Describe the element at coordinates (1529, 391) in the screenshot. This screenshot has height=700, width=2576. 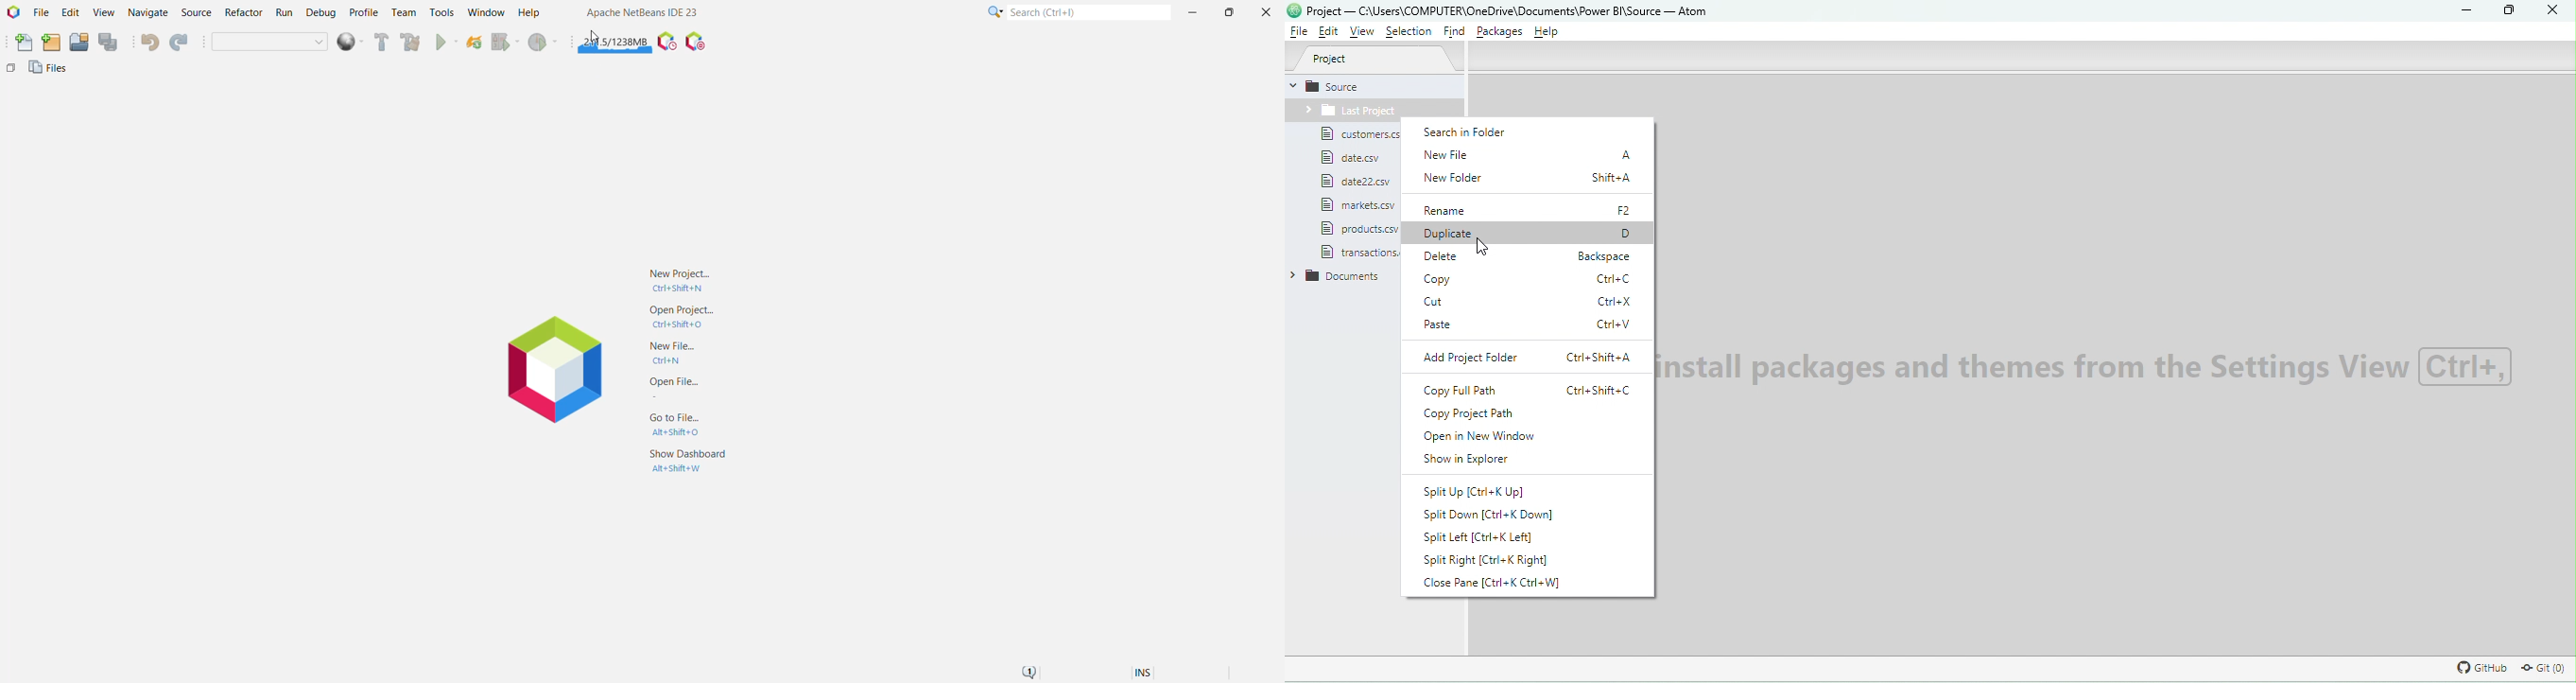
I see `Copy full path` at that location.